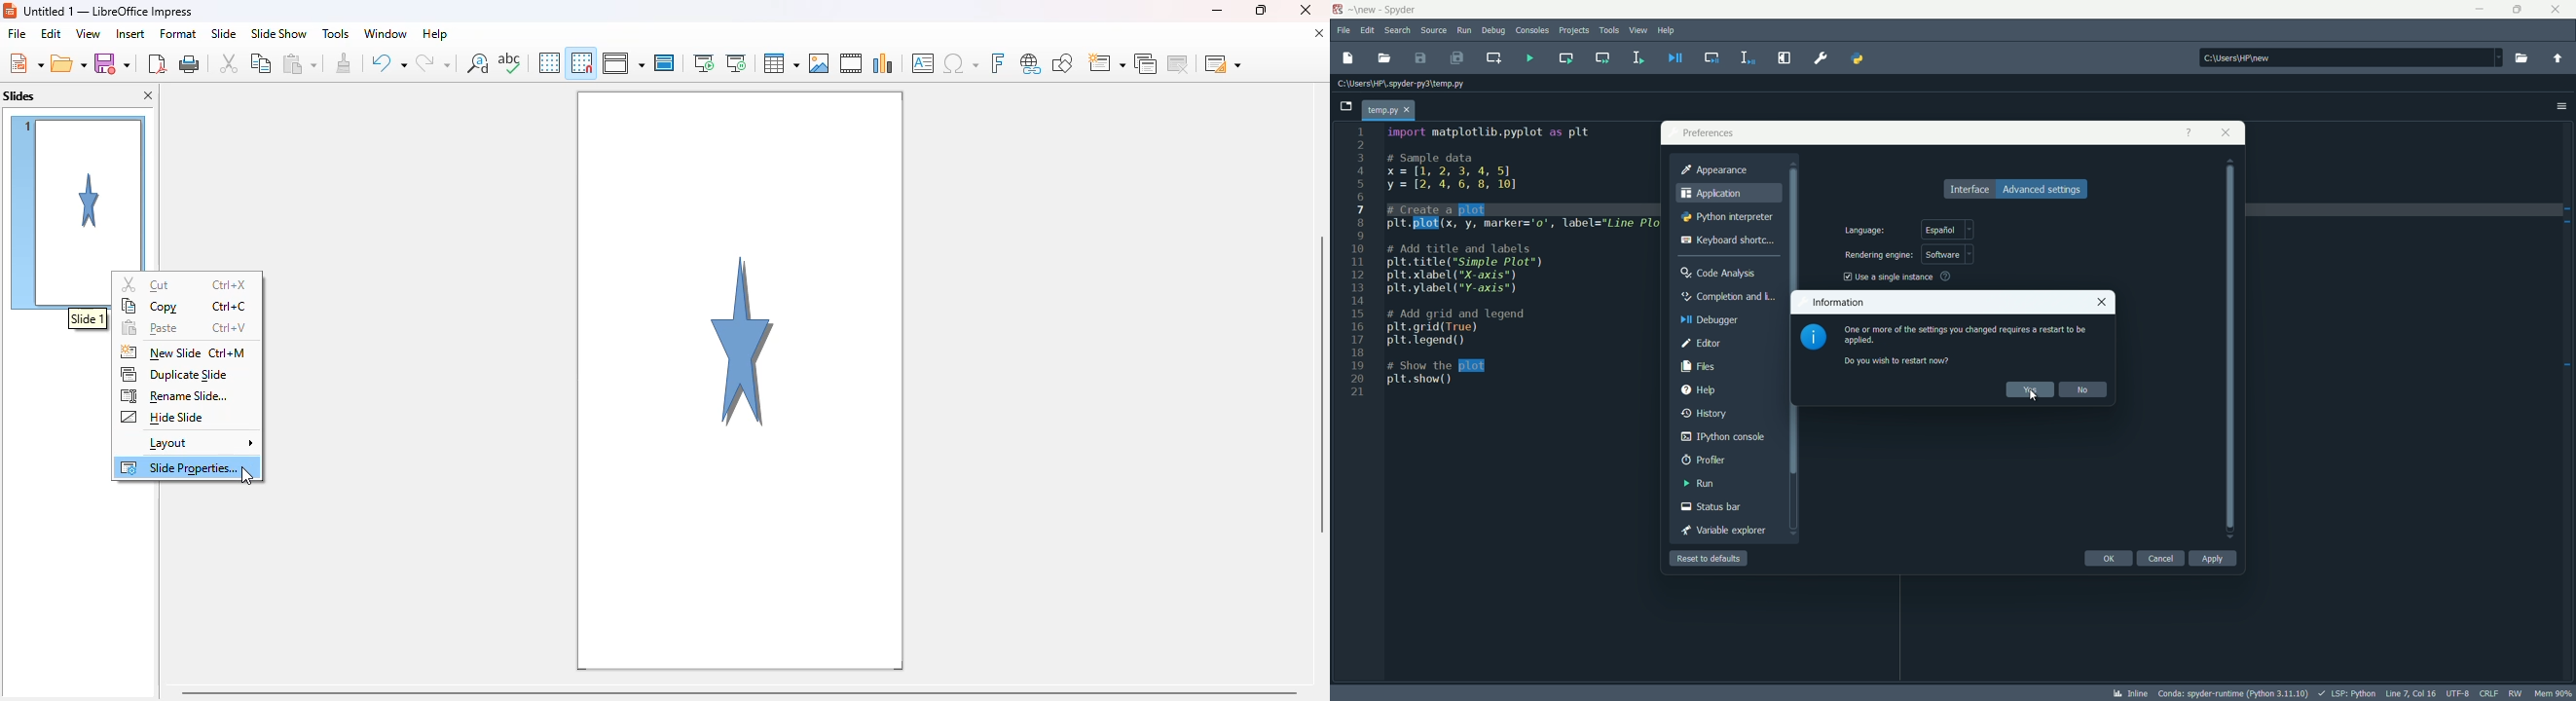  I want to click on debug file, so click(1676, 58).